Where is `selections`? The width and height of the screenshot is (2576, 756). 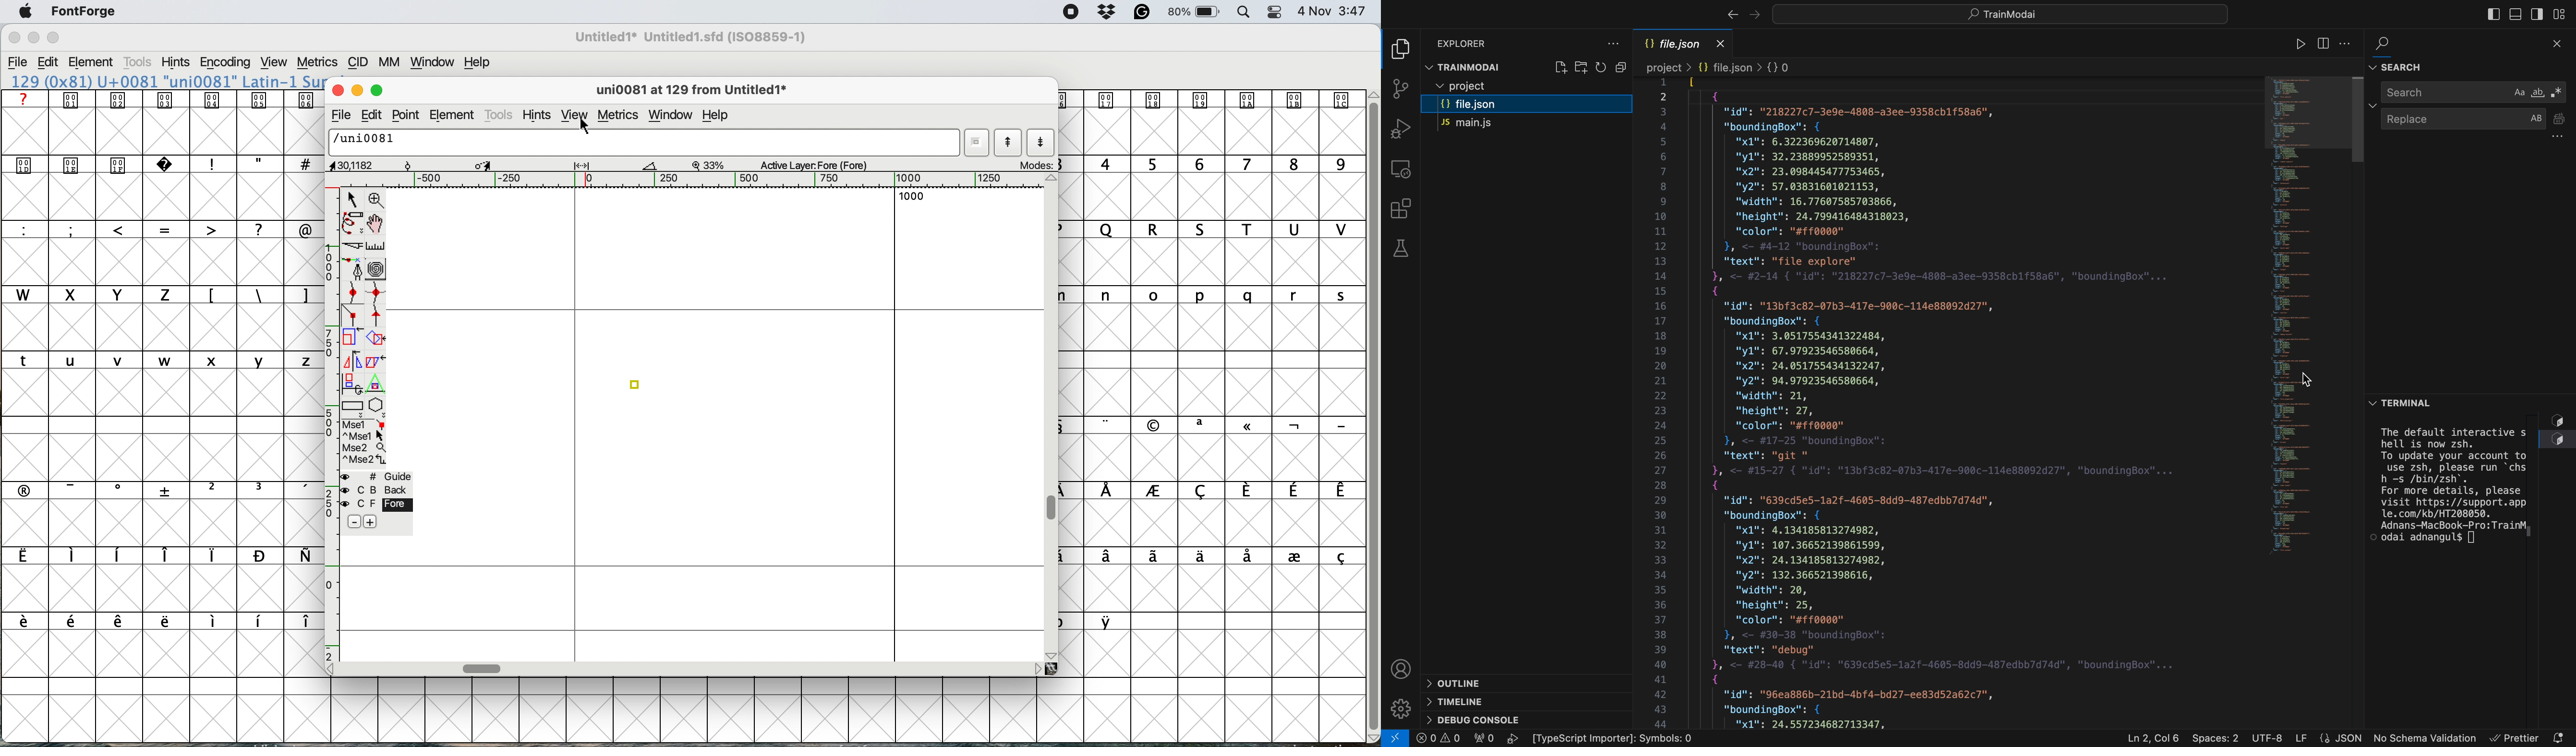
selections is located at coordinates (366, 444).